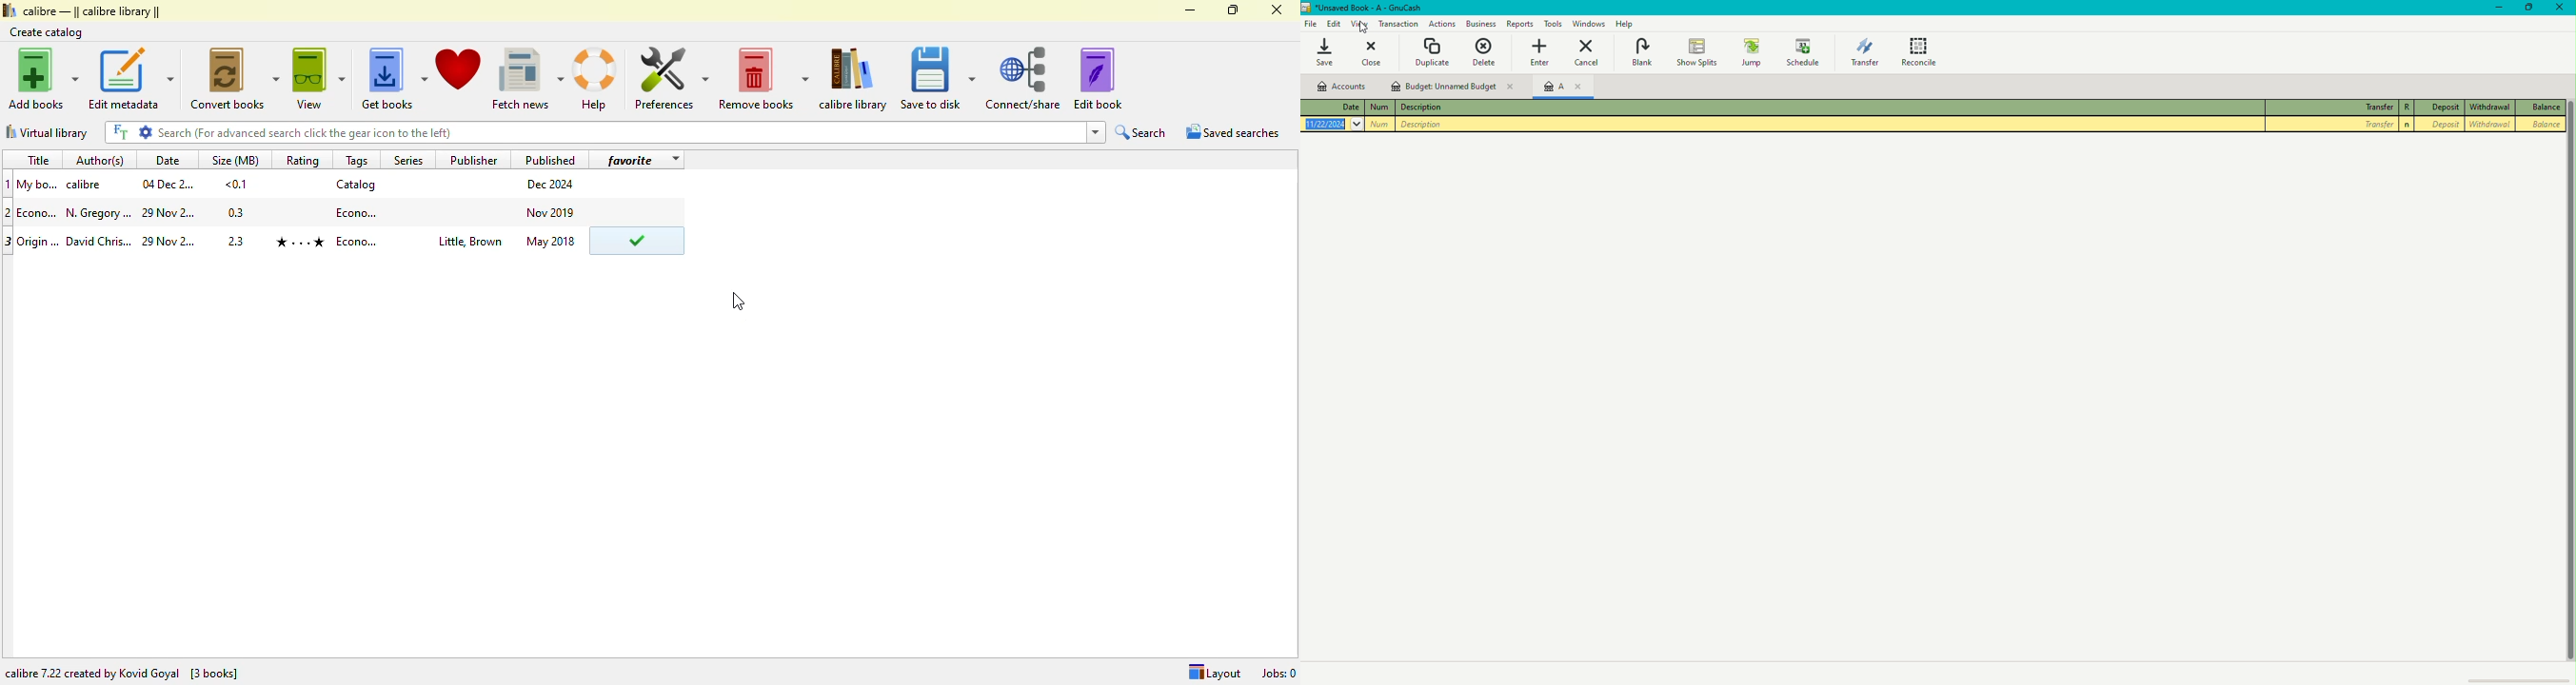 Image resolution: width=2576 pixels, height=700 pixels. Describe the element at coordinates (475, 159) in the screenshot. I see `publisher` at that location.